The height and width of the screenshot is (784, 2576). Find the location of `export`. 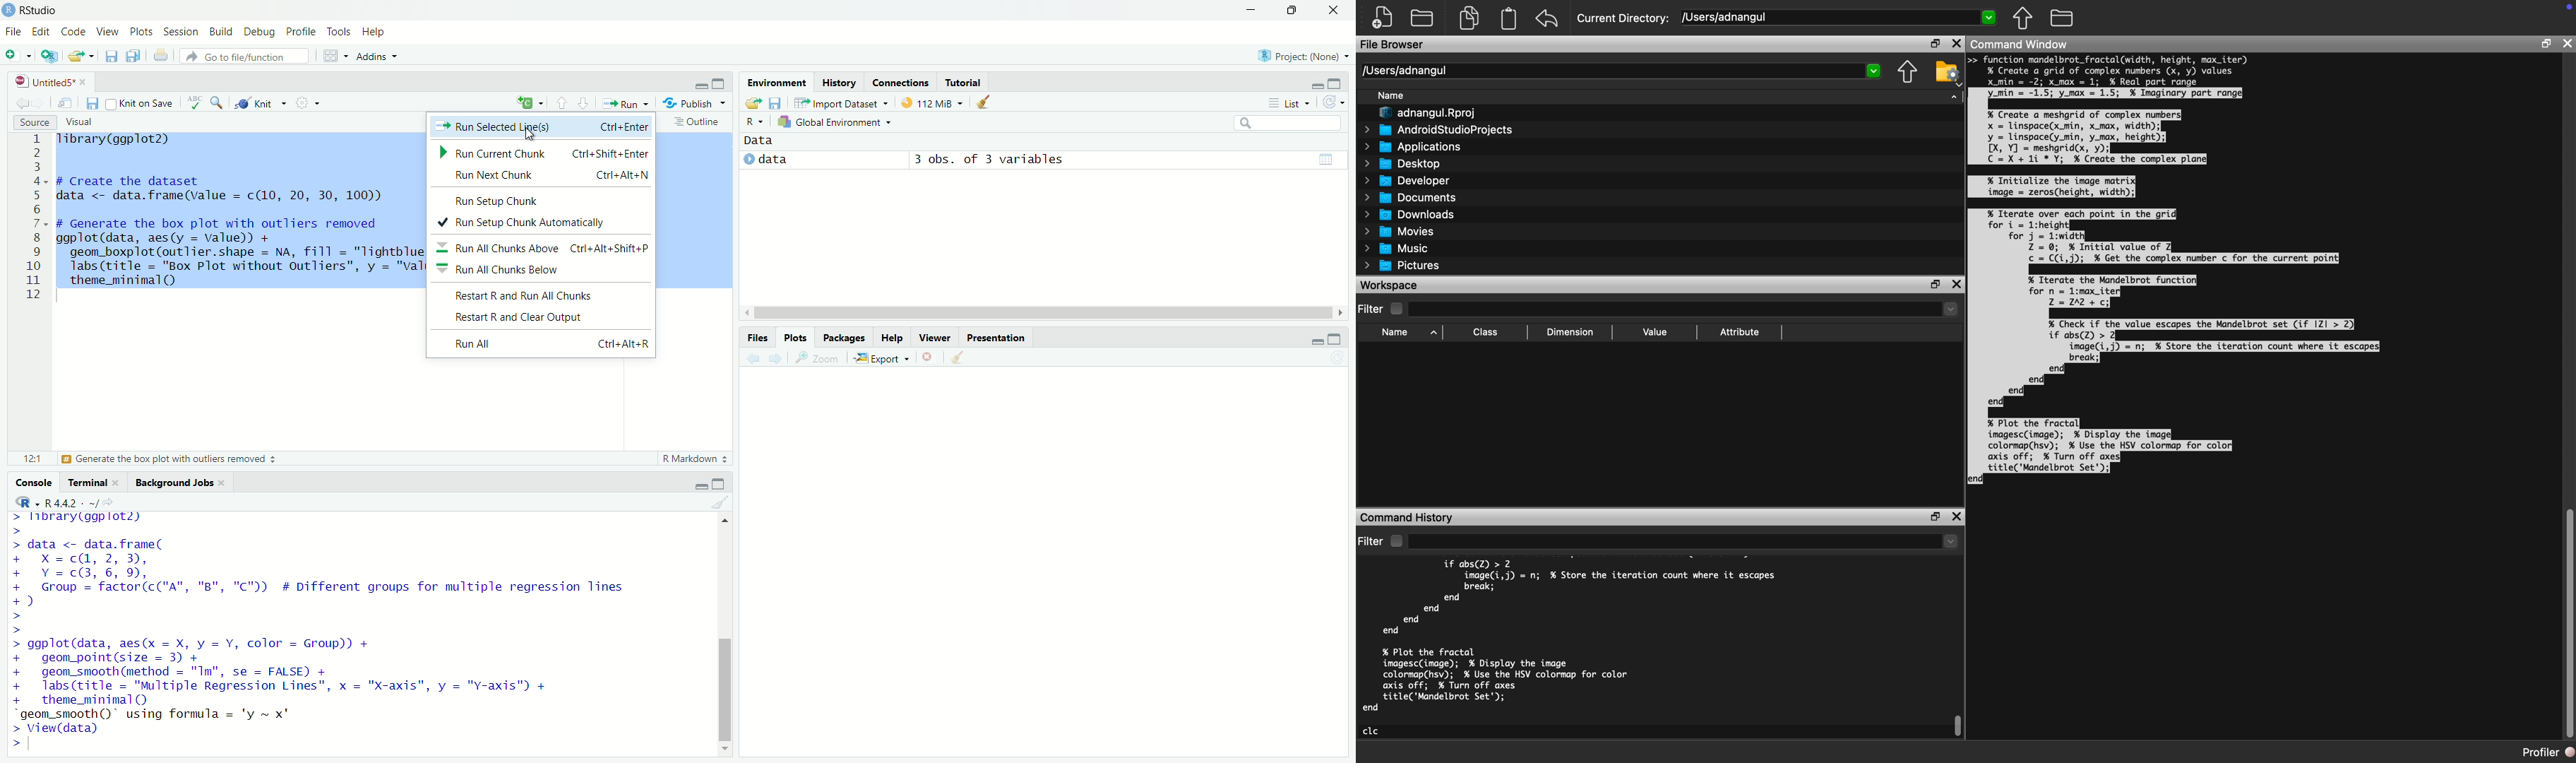

export is located at coordinates (752, 102).